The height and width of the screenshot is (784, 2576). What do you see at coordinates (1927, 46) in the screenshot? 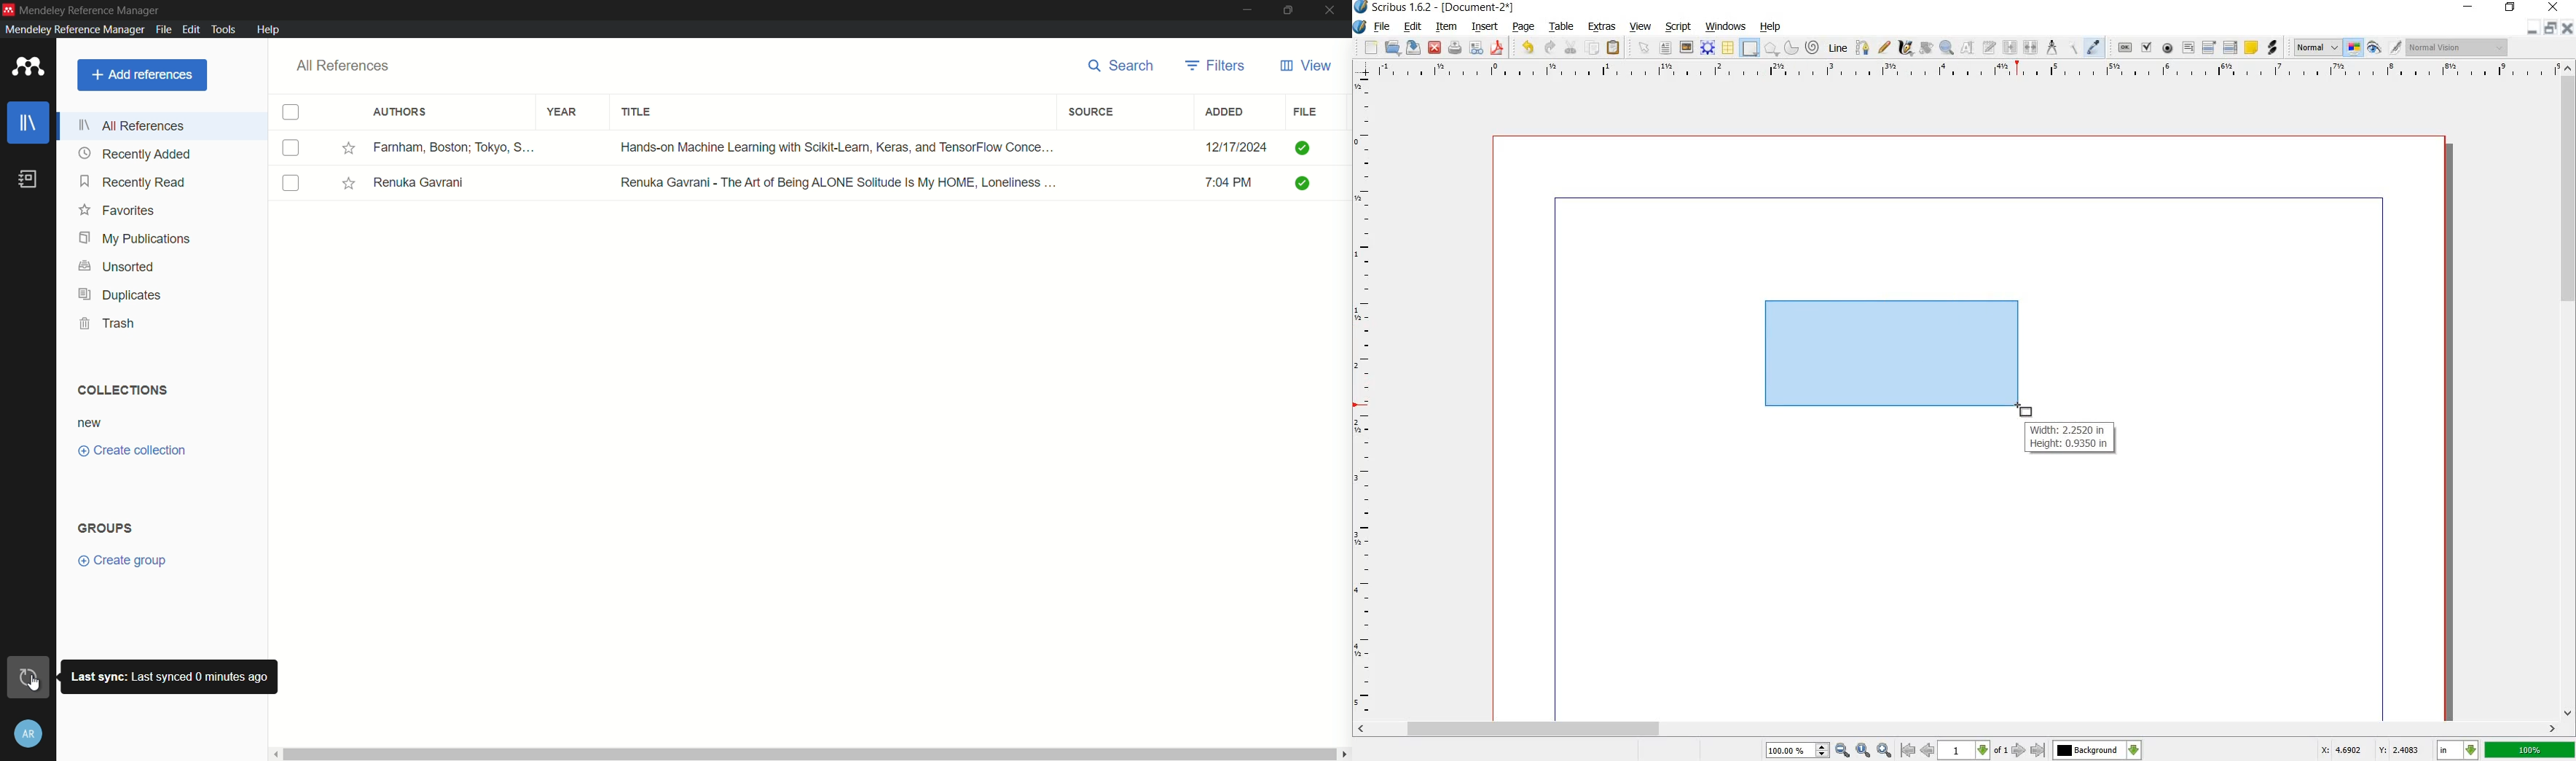
I see `ROTATE ITEM` at bounding box center [1927, 46].